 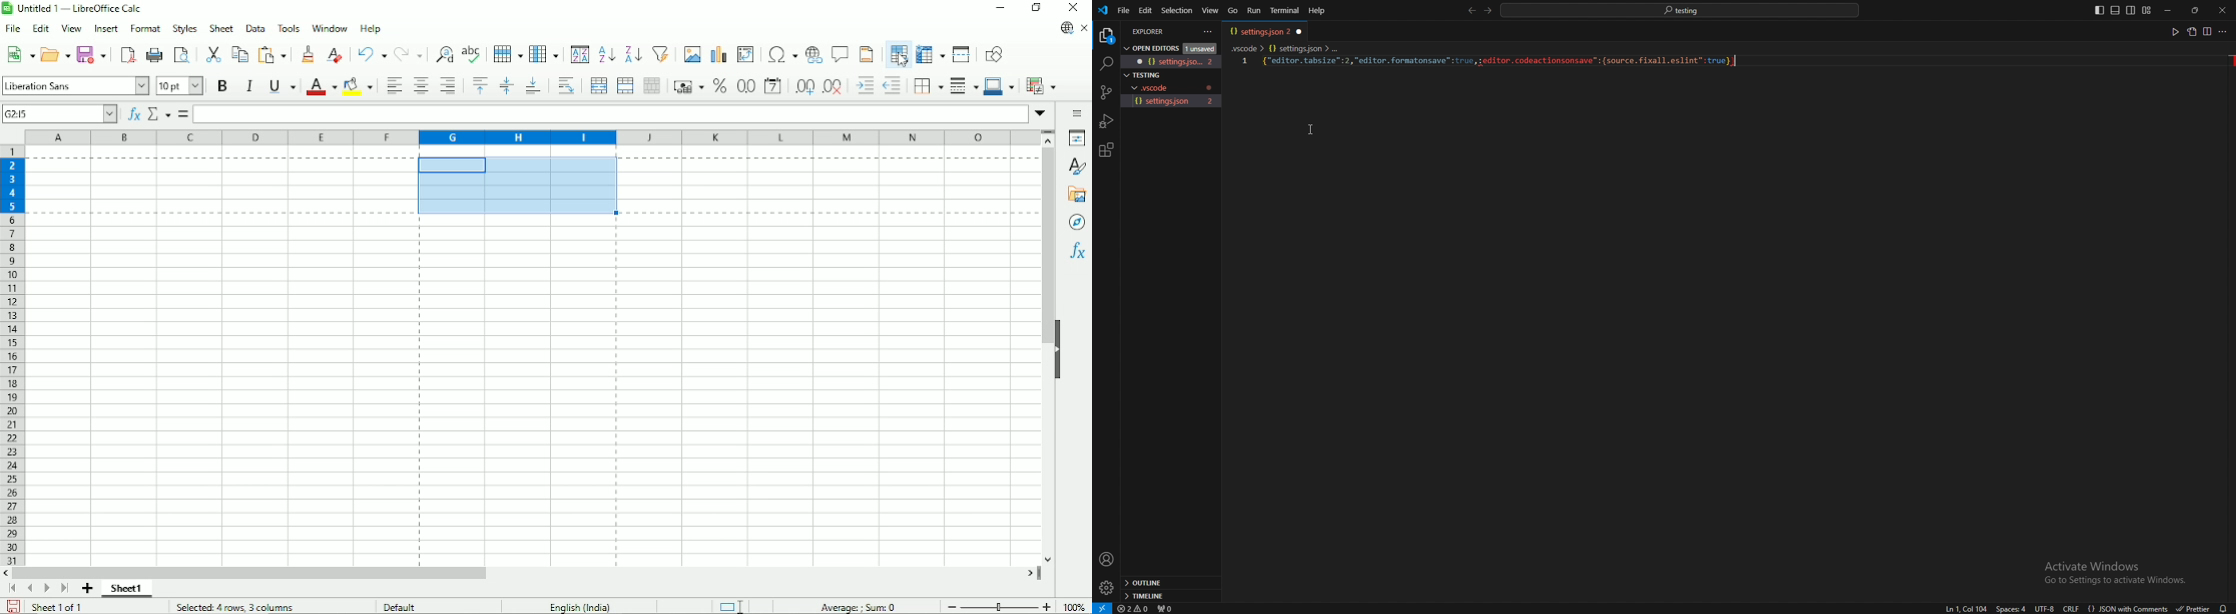 I want to click on Window, so click(x=330, y=29).